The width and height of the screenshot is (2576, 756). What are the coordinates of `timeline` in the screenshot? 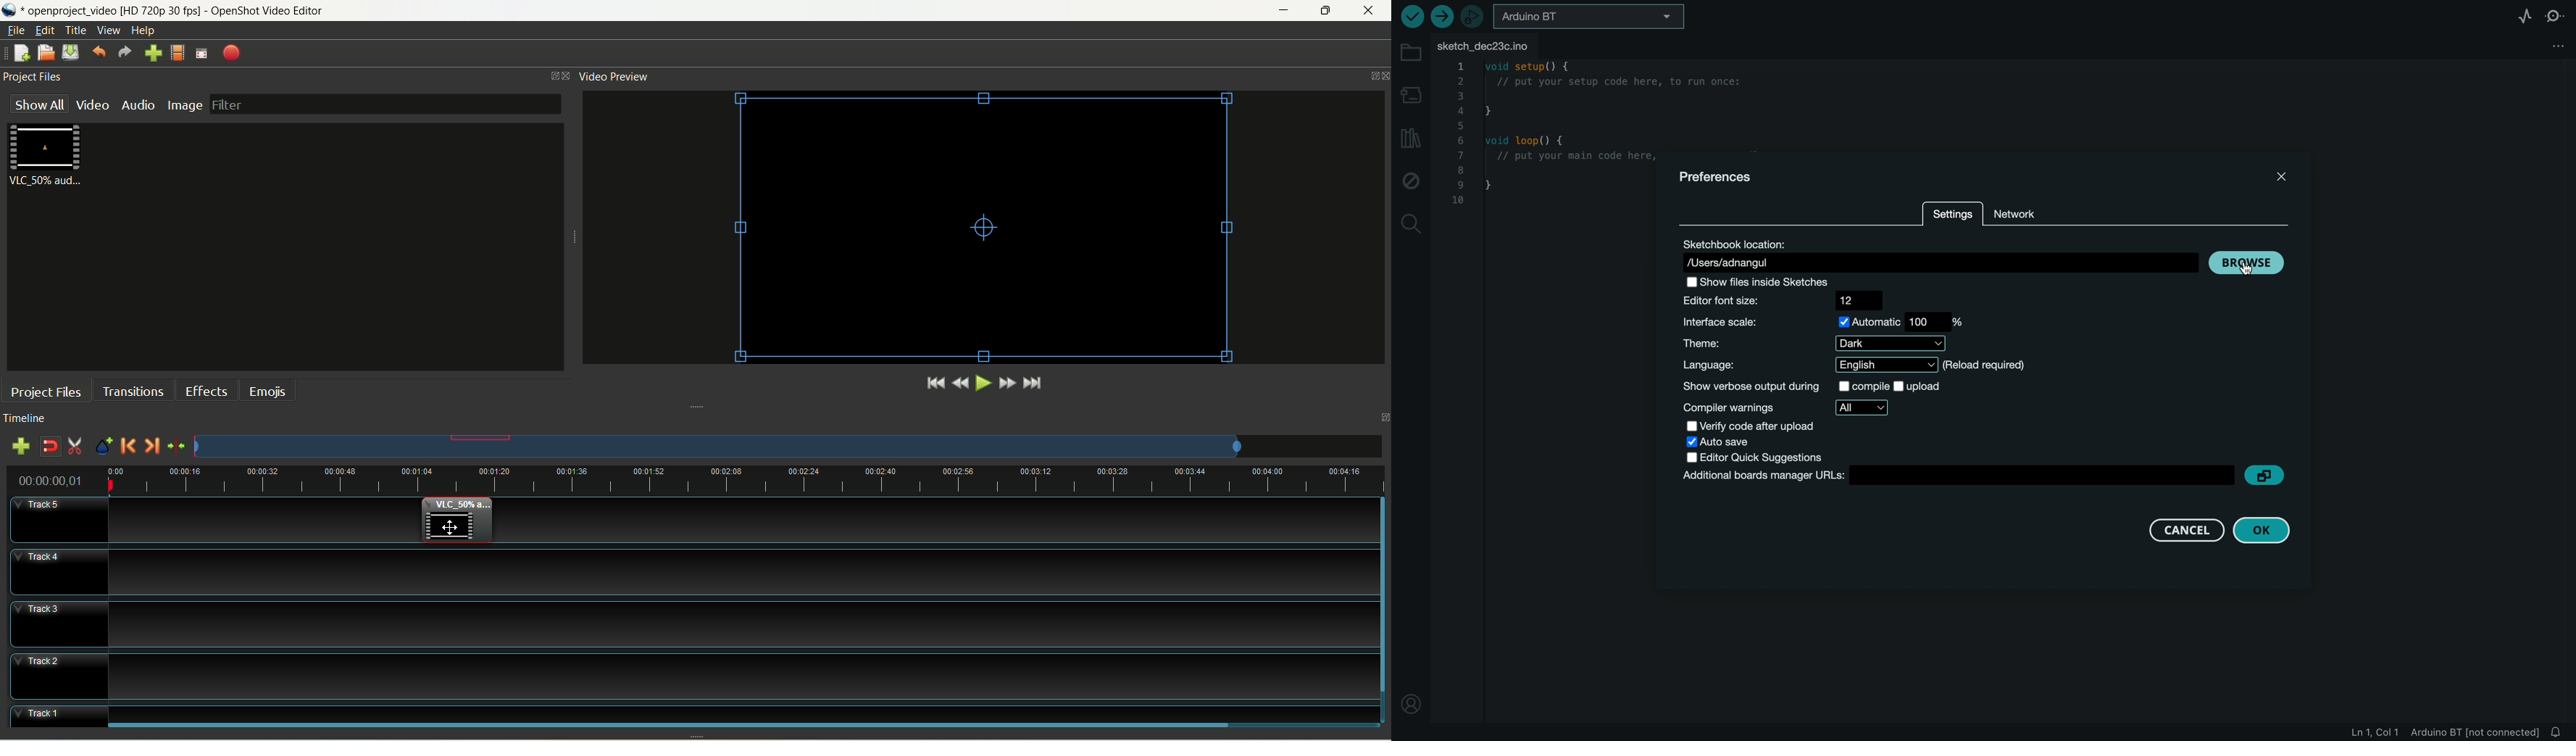 It's located at (28, 418).